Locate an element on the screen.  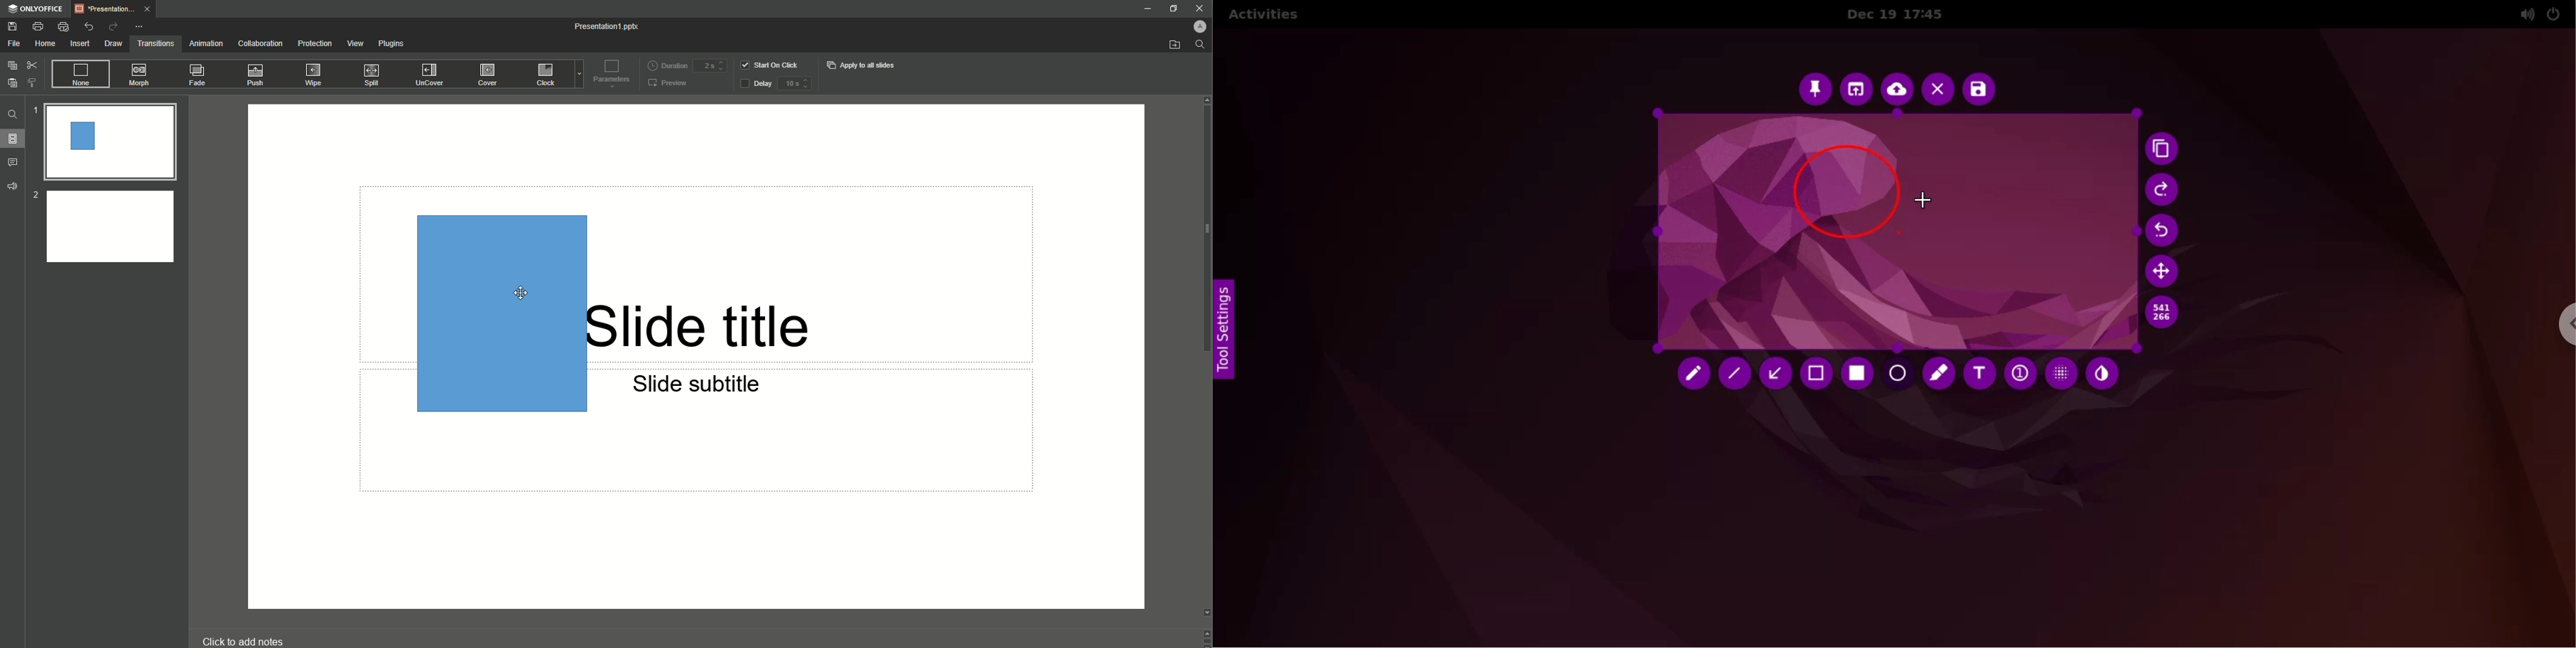
Comments is located at coordinates (16, 163).